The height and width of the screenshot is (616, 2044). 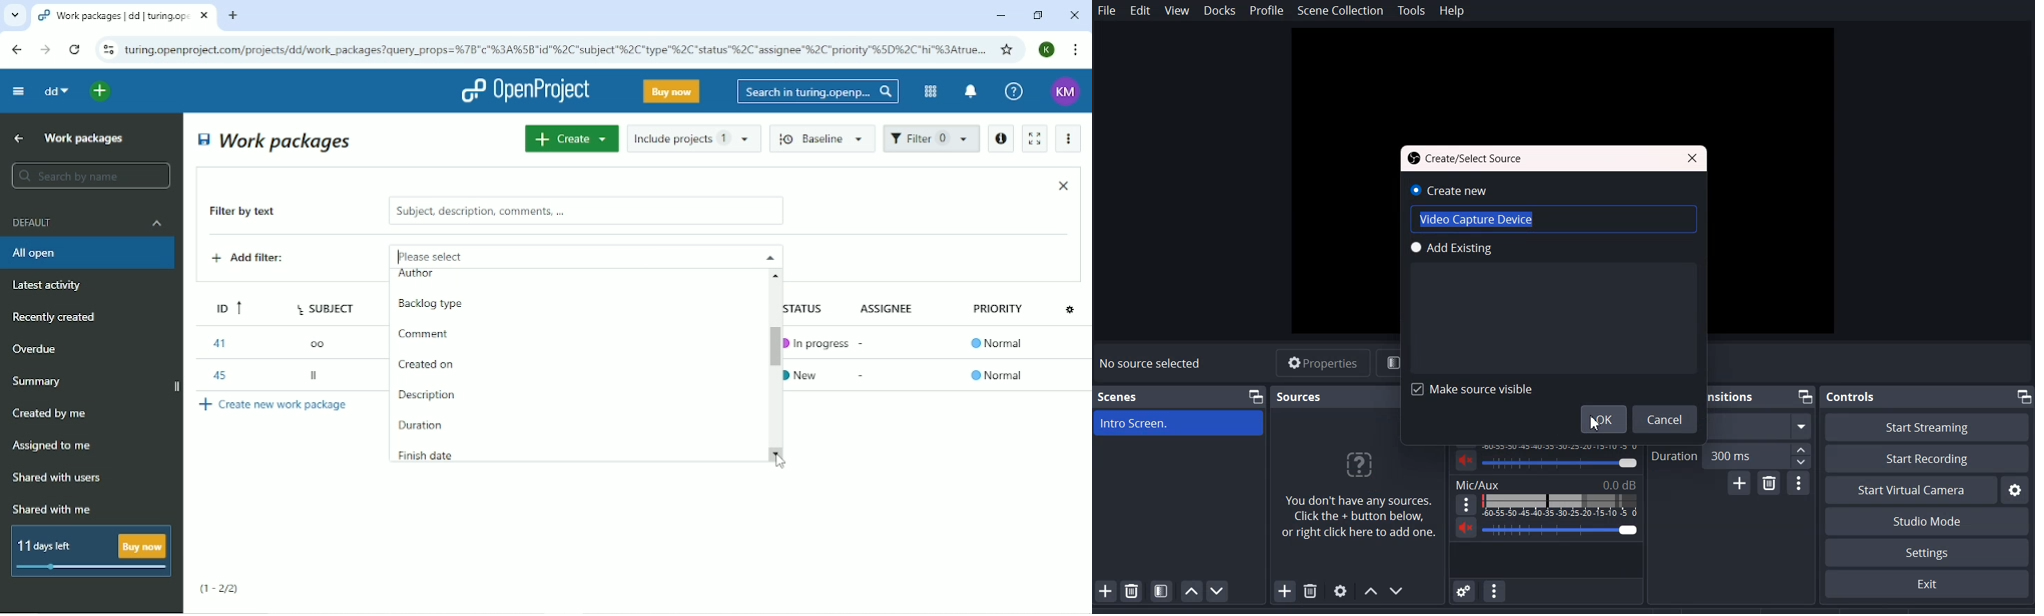 I want to click on Scene Collection, so click(x=1341, y=11).